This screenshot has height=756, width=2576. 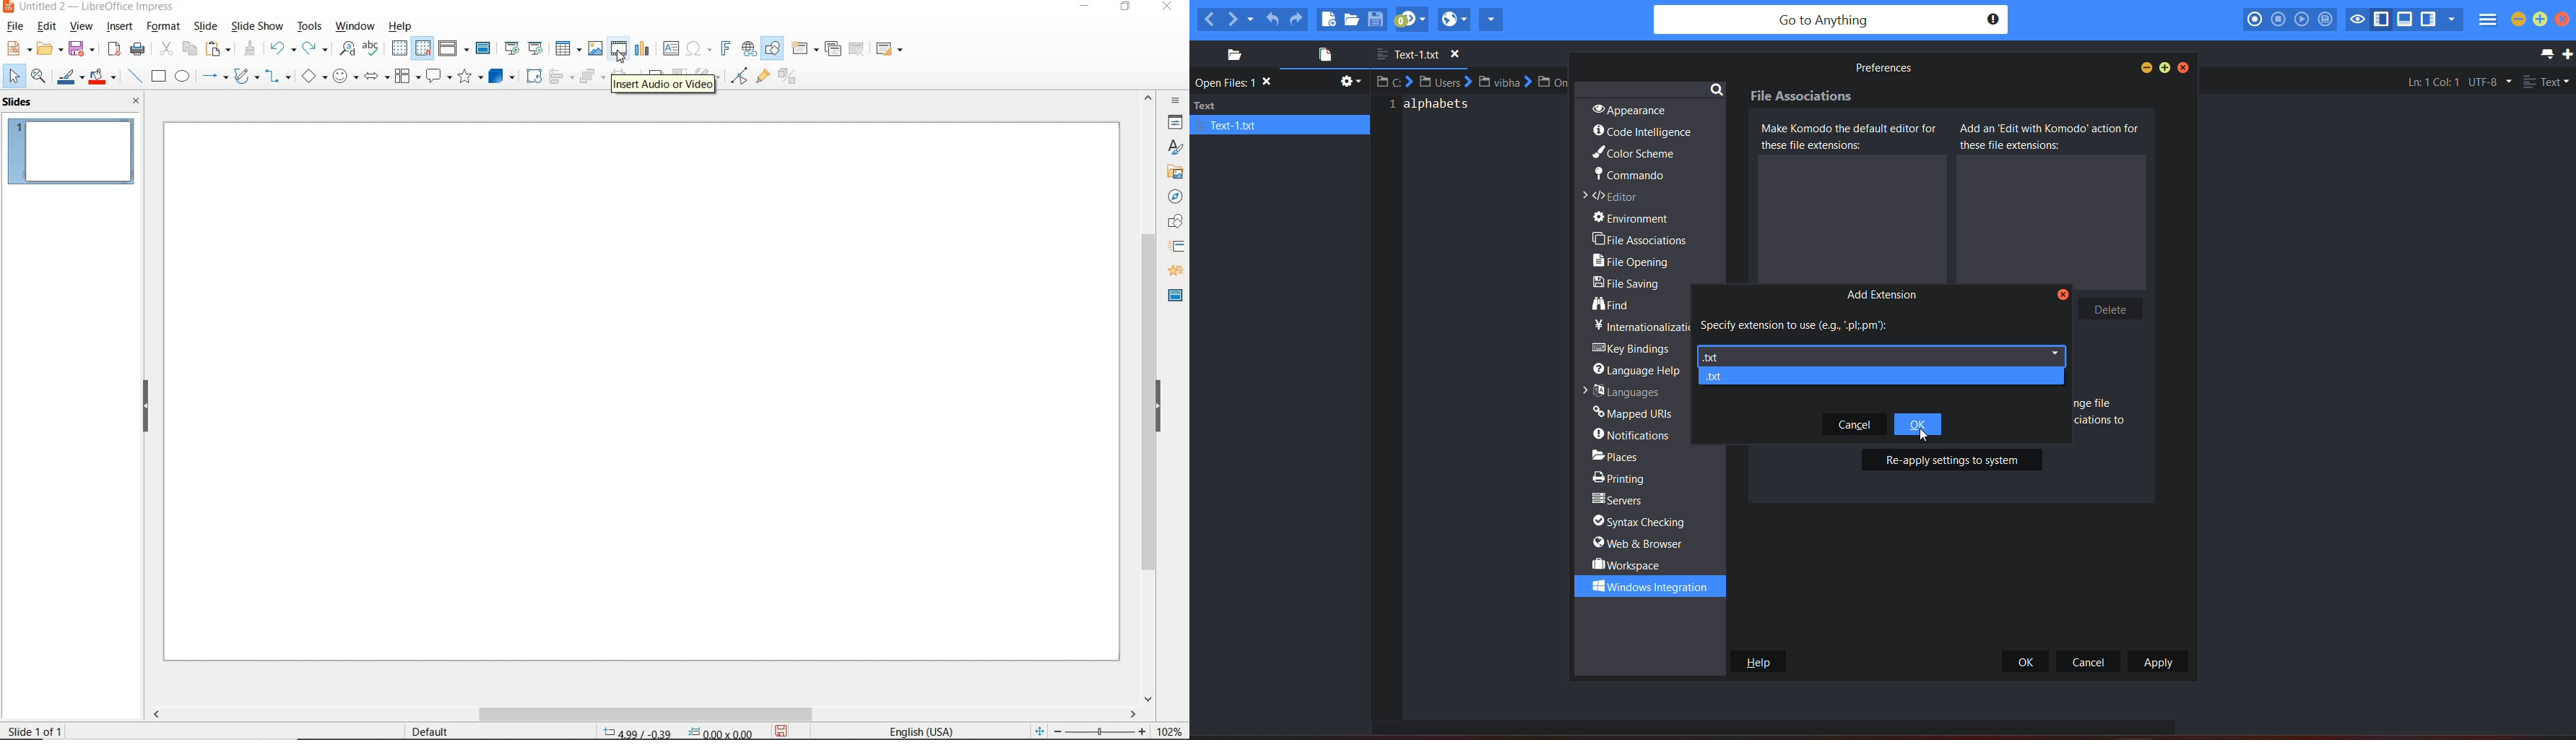 What do you see at coordinates (372, 49) in the screenshot?
I see `SPELLING` at bounding box center [372, 49].